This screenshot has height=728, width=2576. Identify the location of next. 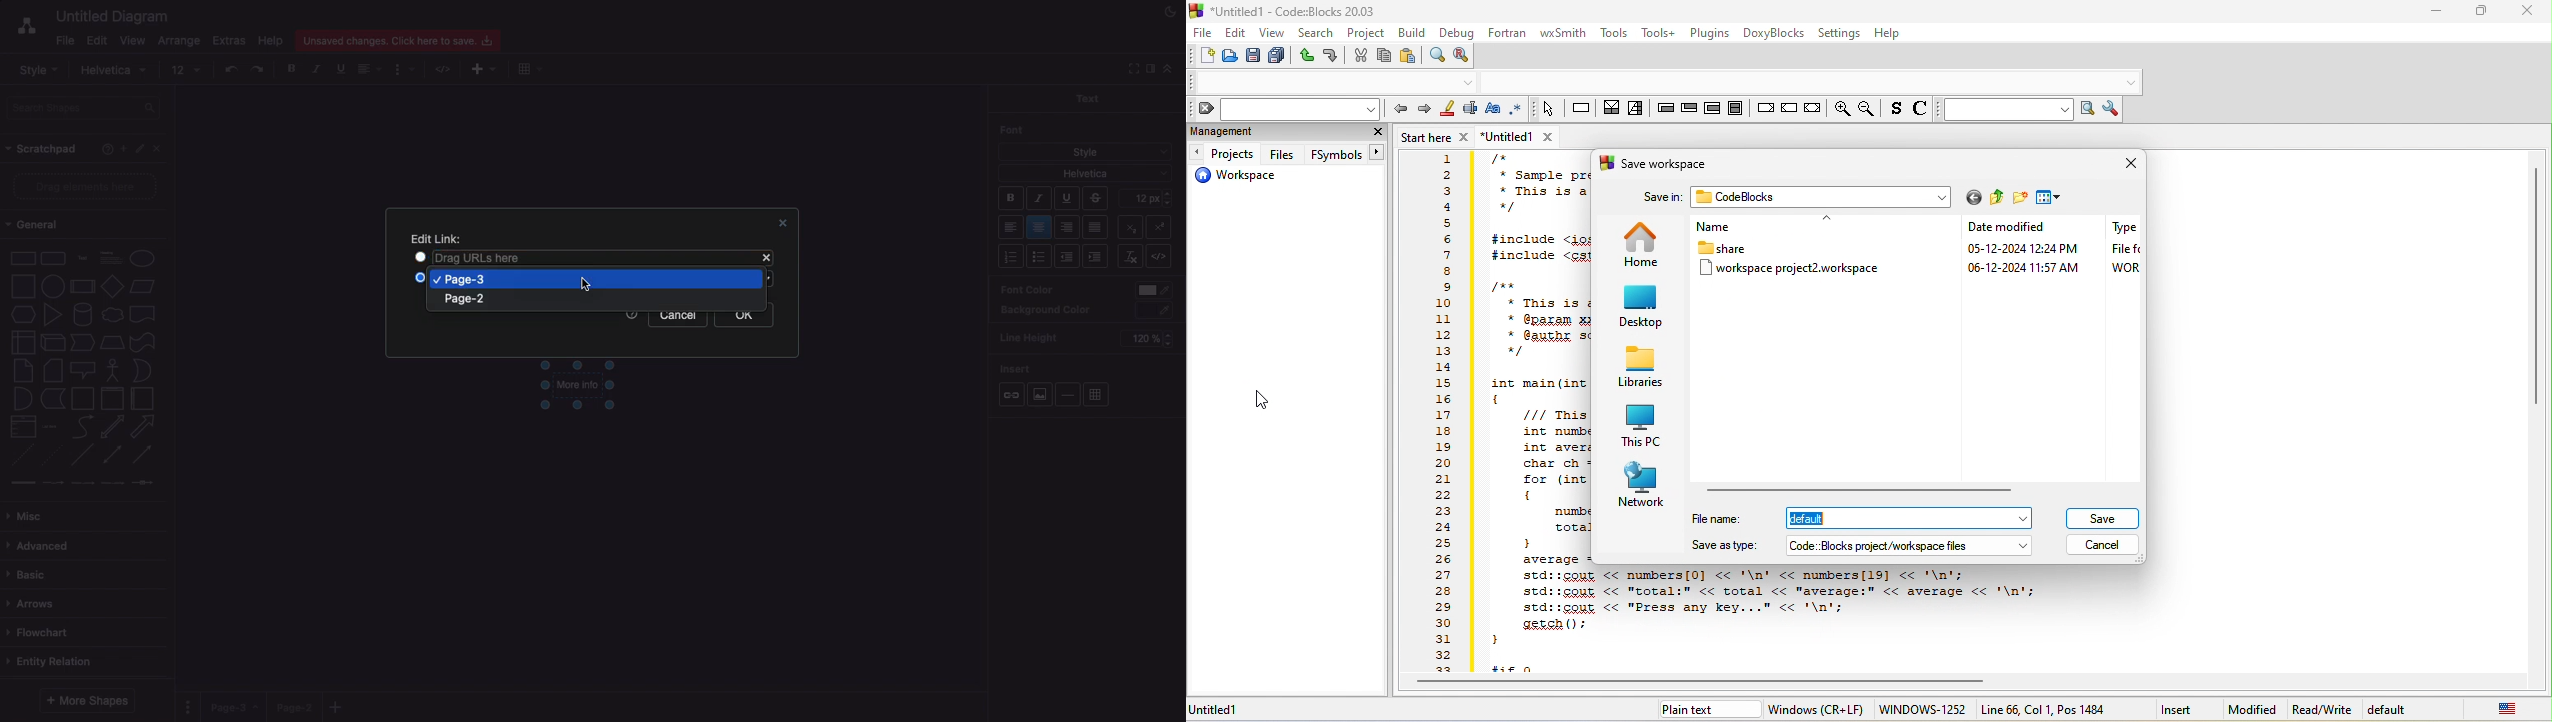
(1423, 112).